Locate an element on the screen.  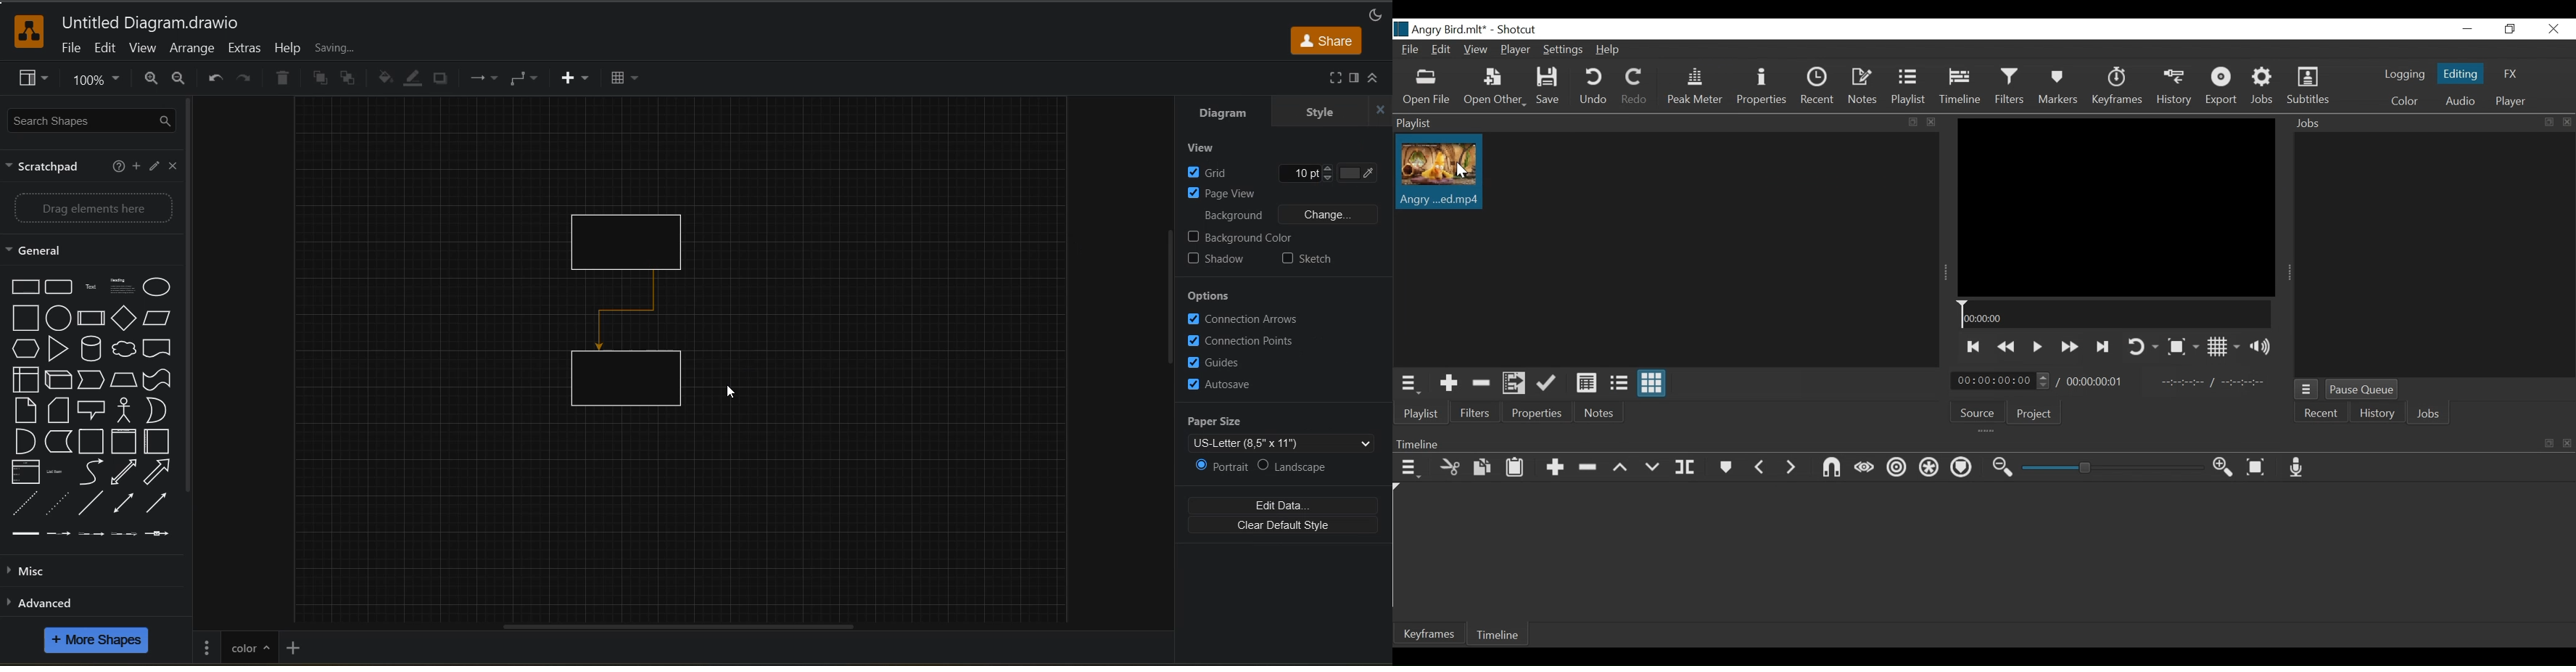
Cylinder is located at coordinates (91, 349).